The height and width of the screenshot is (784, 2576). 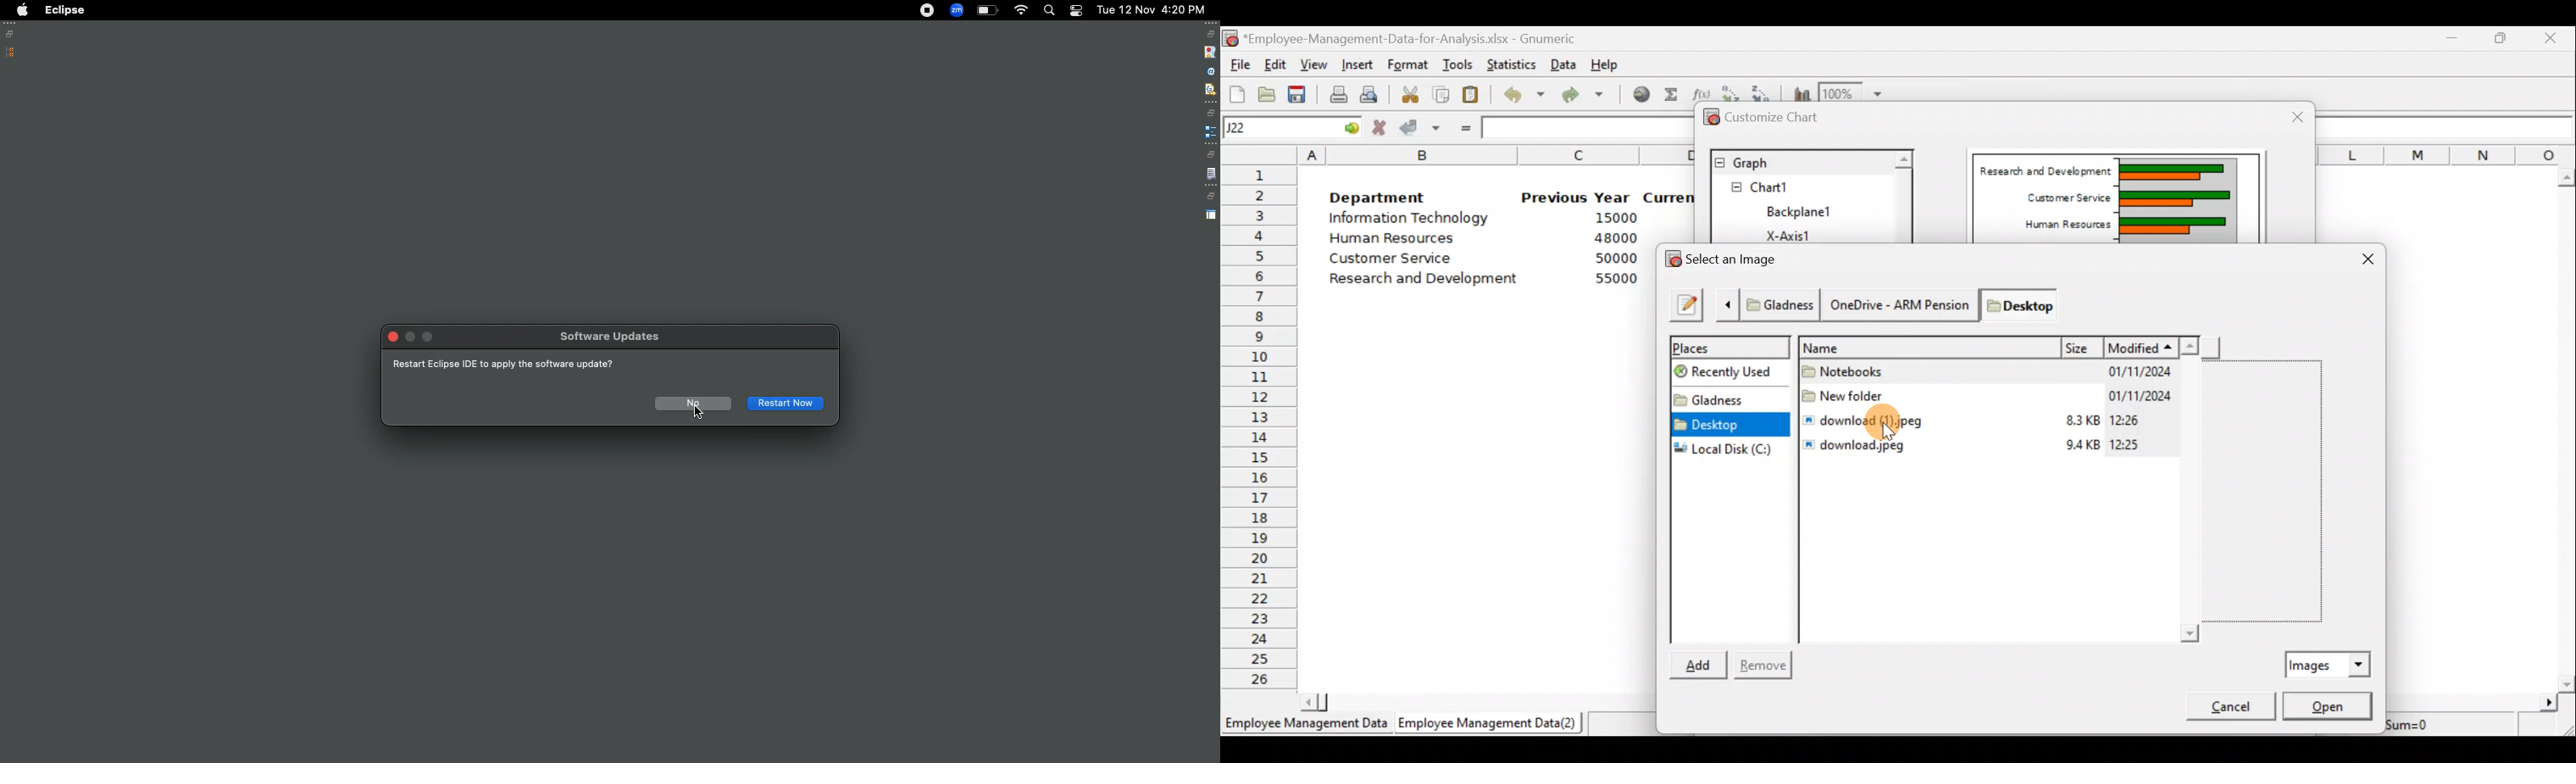 I want to click on Customer Service, so click(x=1384, y=259).